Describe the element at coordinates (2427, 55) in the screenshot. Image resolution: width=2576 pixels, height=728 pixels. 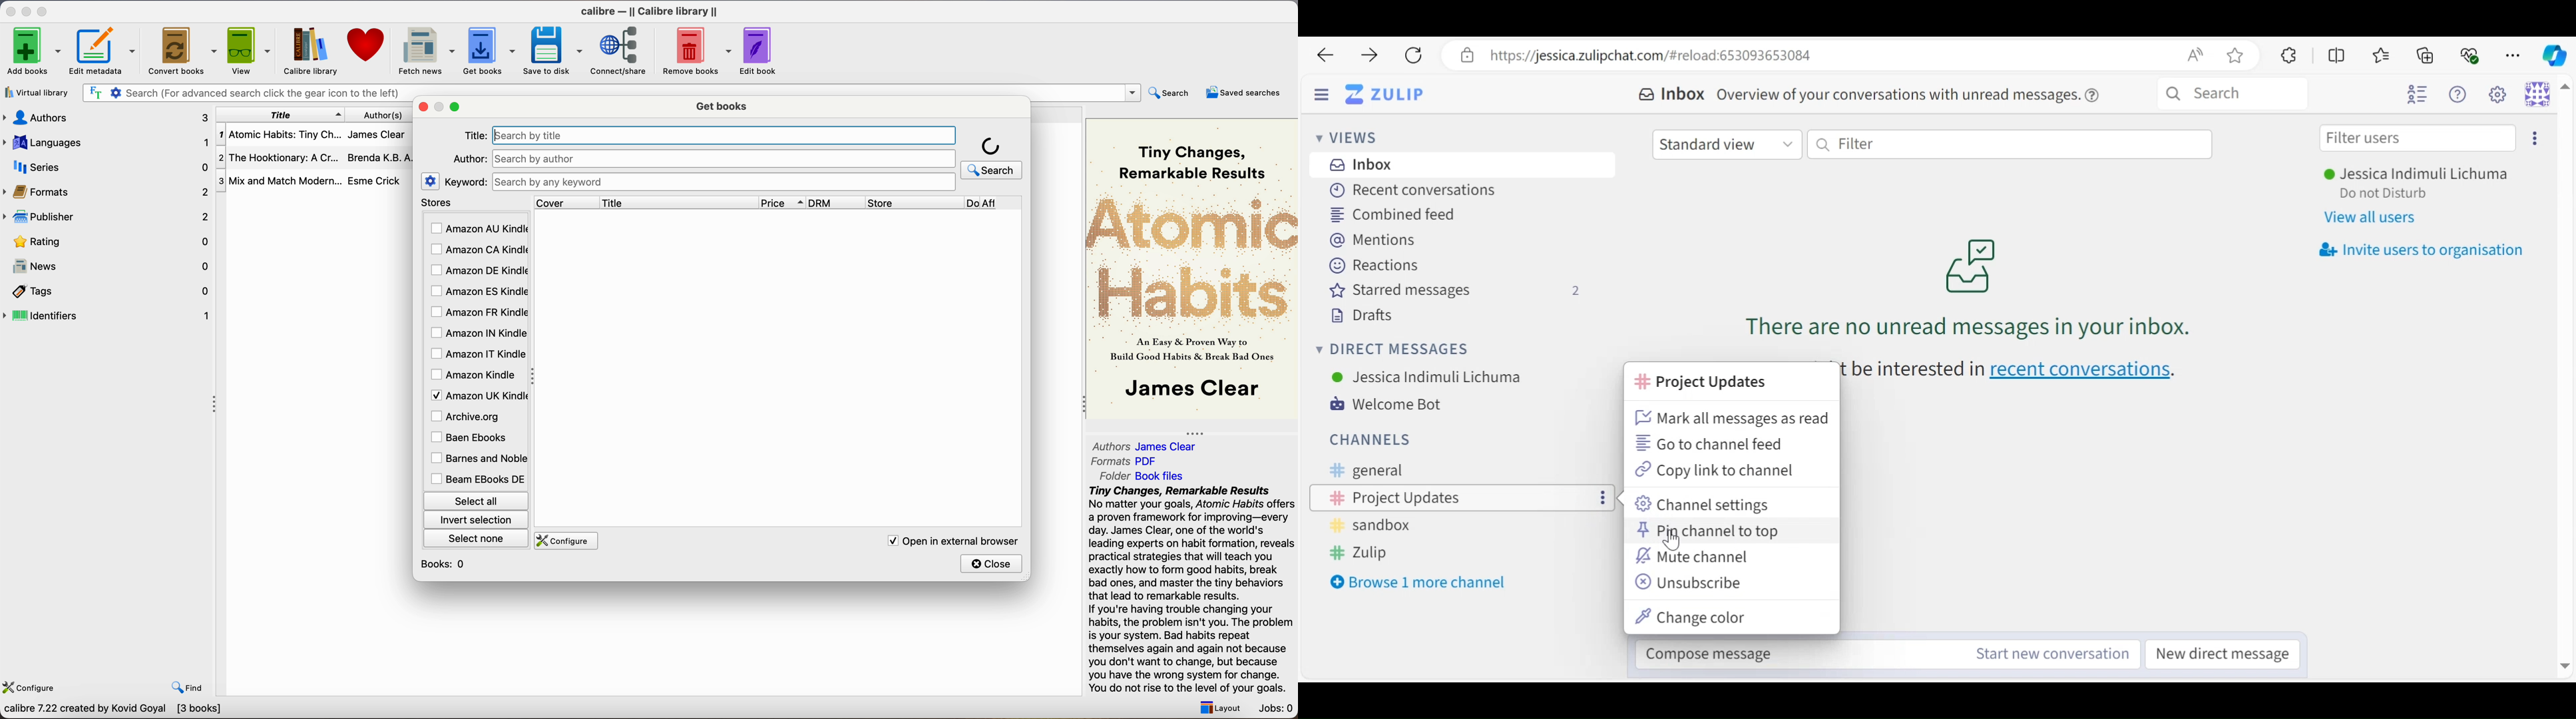
I see `Collections` at that location.